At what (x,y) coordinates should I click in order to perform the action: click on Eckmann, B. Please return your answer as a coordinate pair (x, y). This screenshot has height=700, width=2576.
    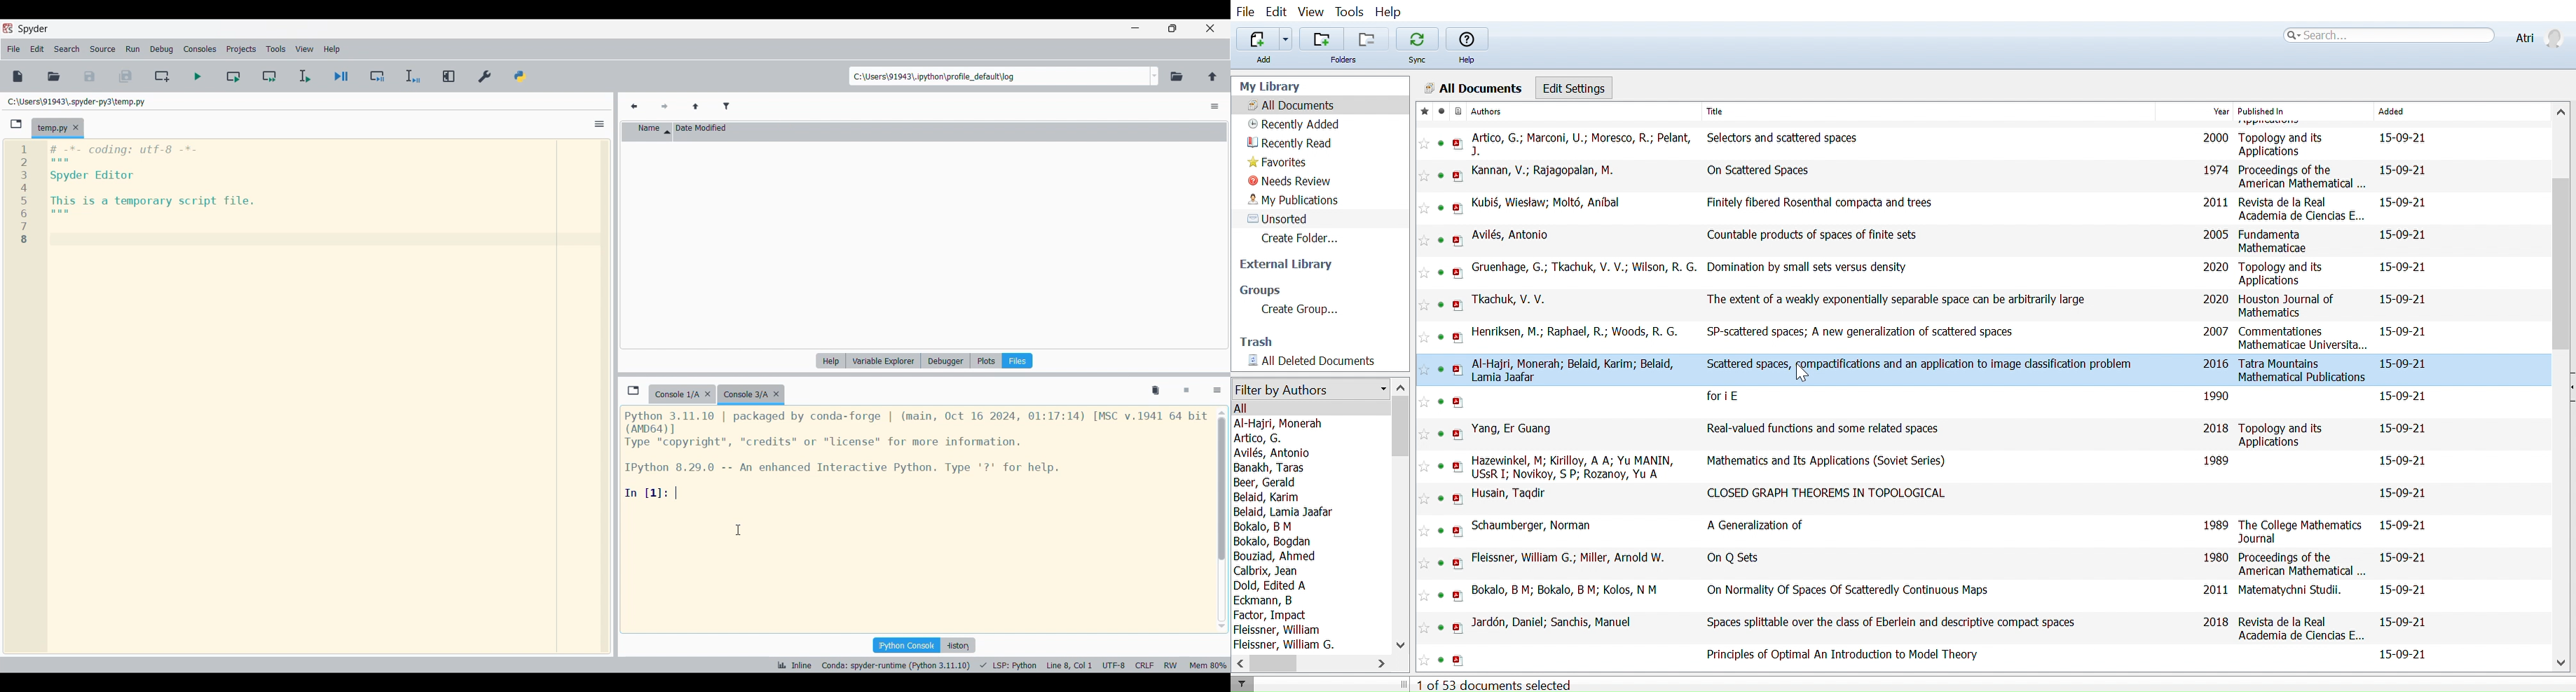
    Looking at the image, I should click on (1263, 600).